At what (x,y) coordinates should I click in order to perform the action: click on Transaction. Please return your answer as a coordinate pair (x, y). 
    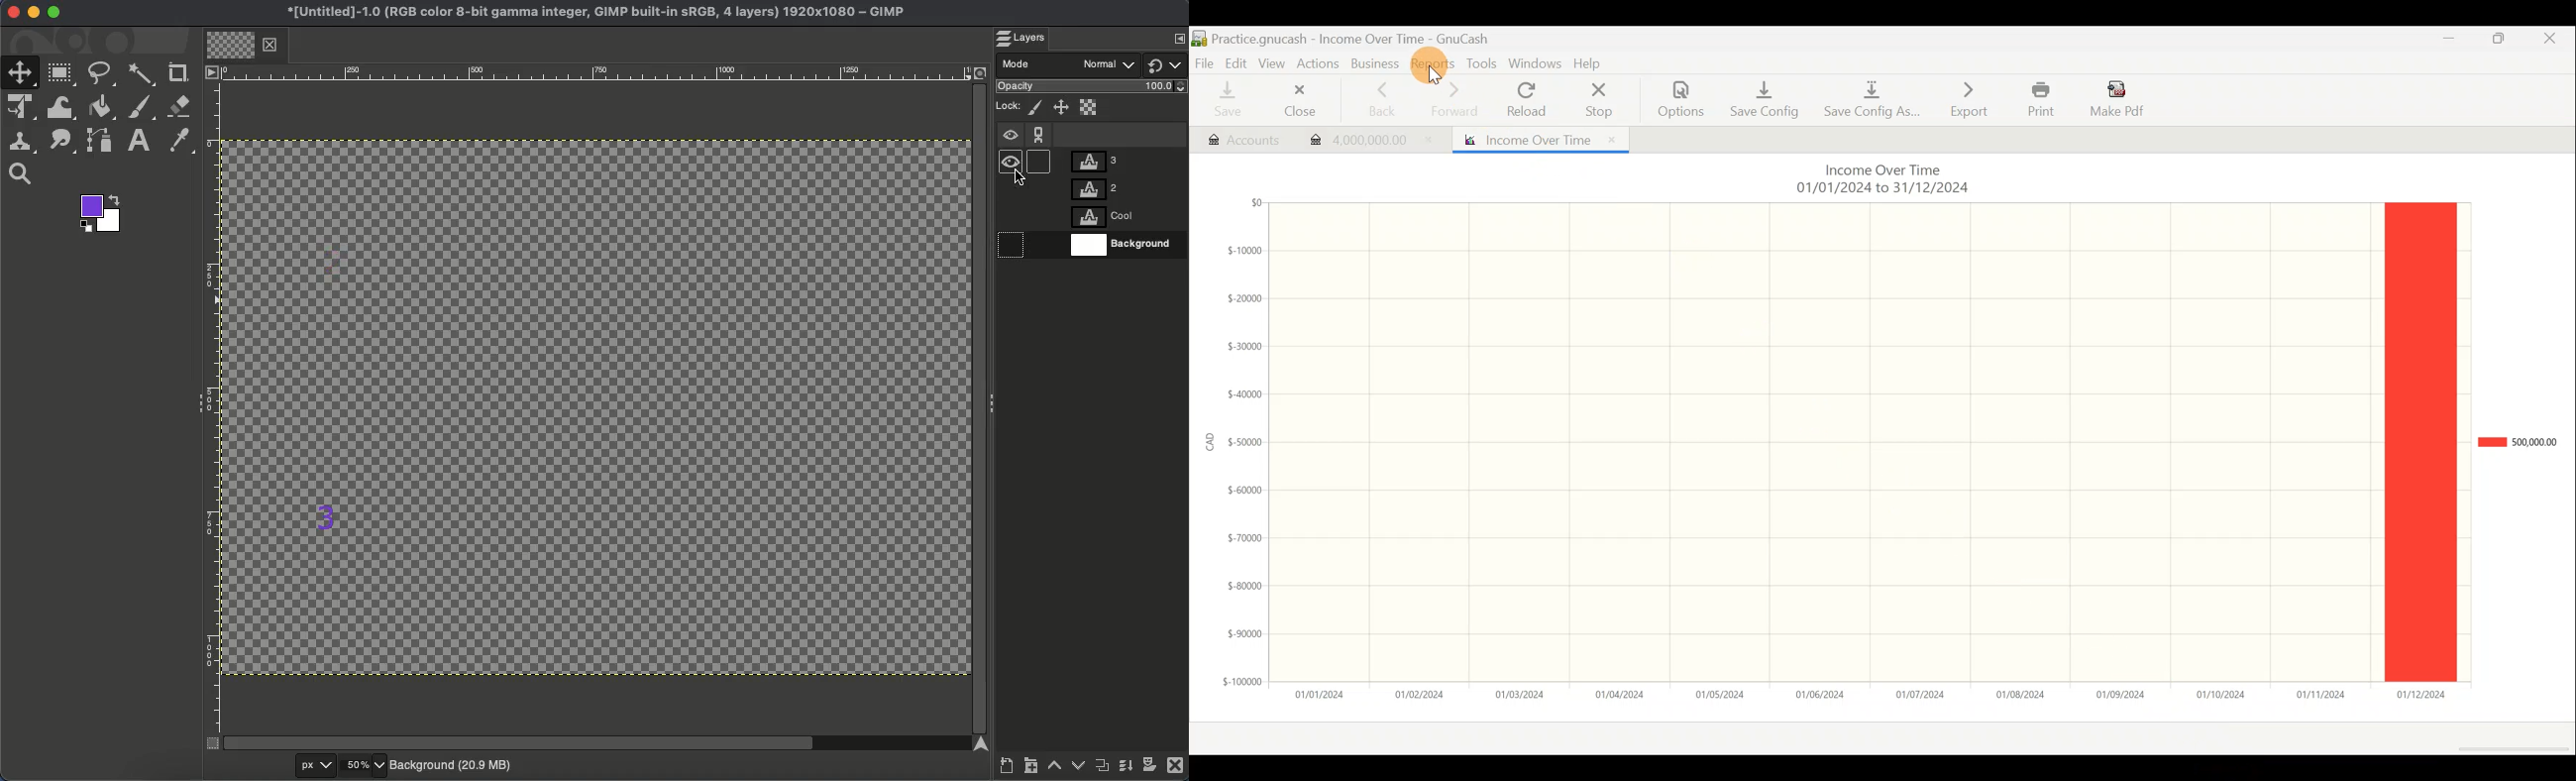
    Looking at the image, I should click on (1364, 138).